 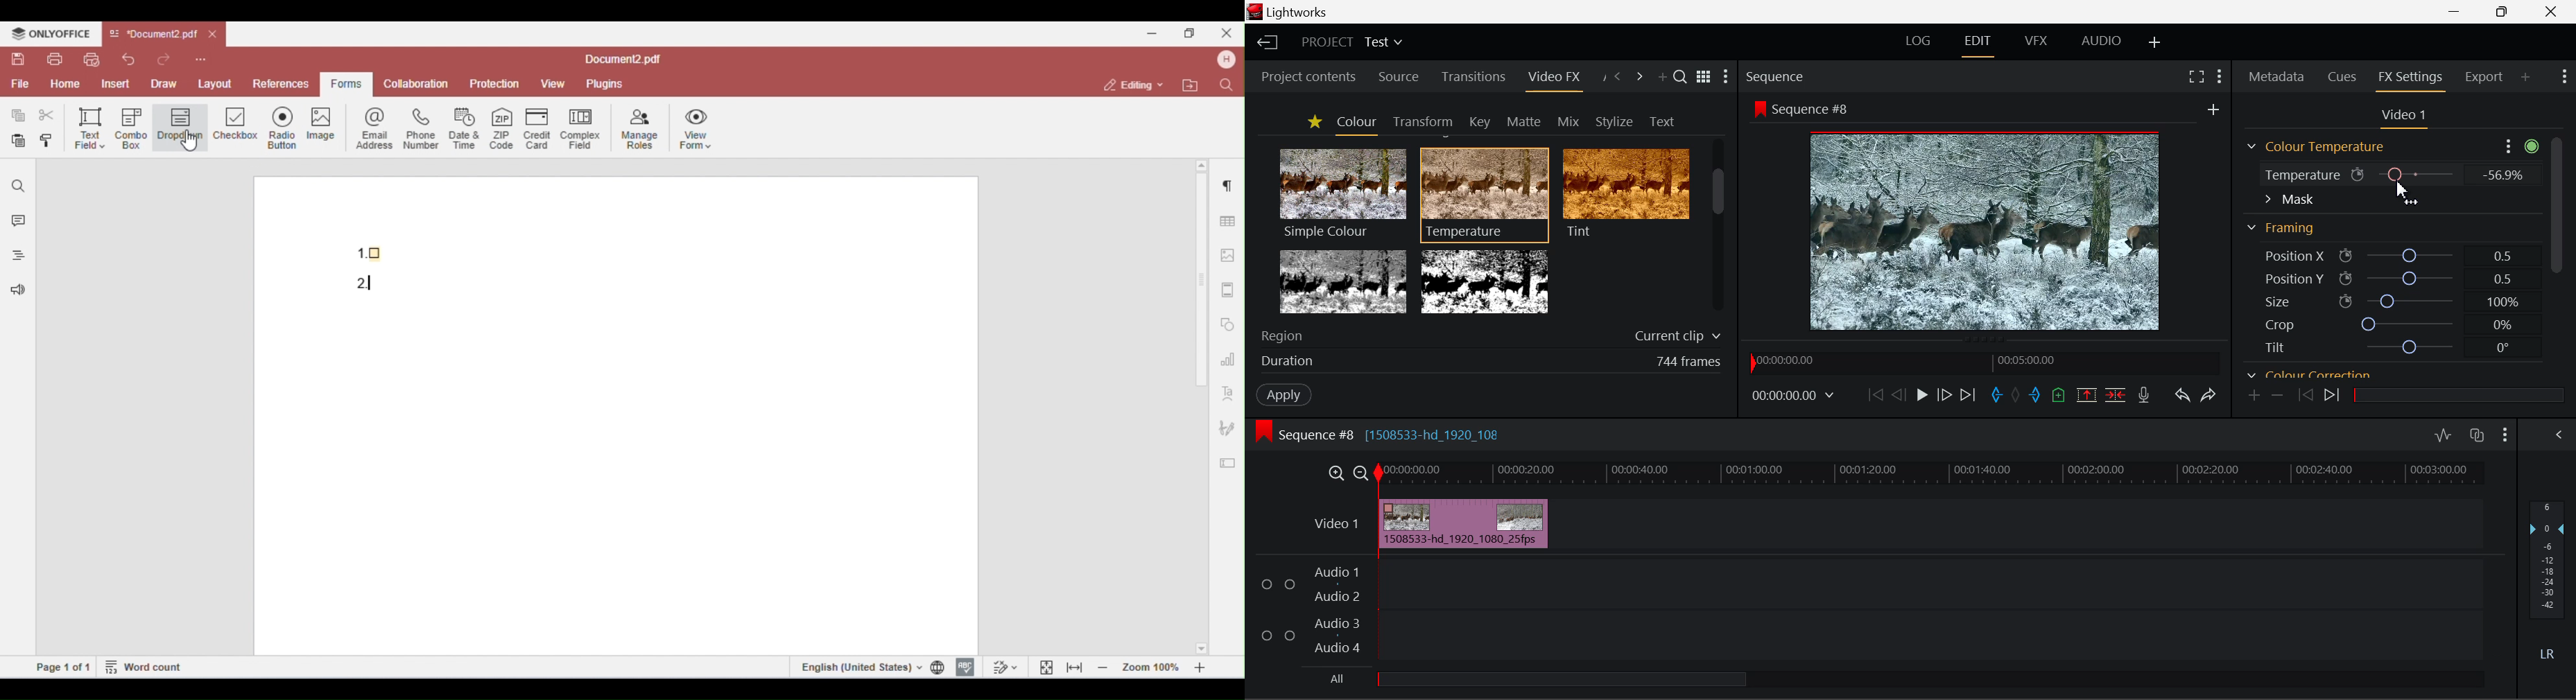 What do you see at coordinates (2503, 304) in the screenshot?
I see `100%` at bounding box center [2503, 304].